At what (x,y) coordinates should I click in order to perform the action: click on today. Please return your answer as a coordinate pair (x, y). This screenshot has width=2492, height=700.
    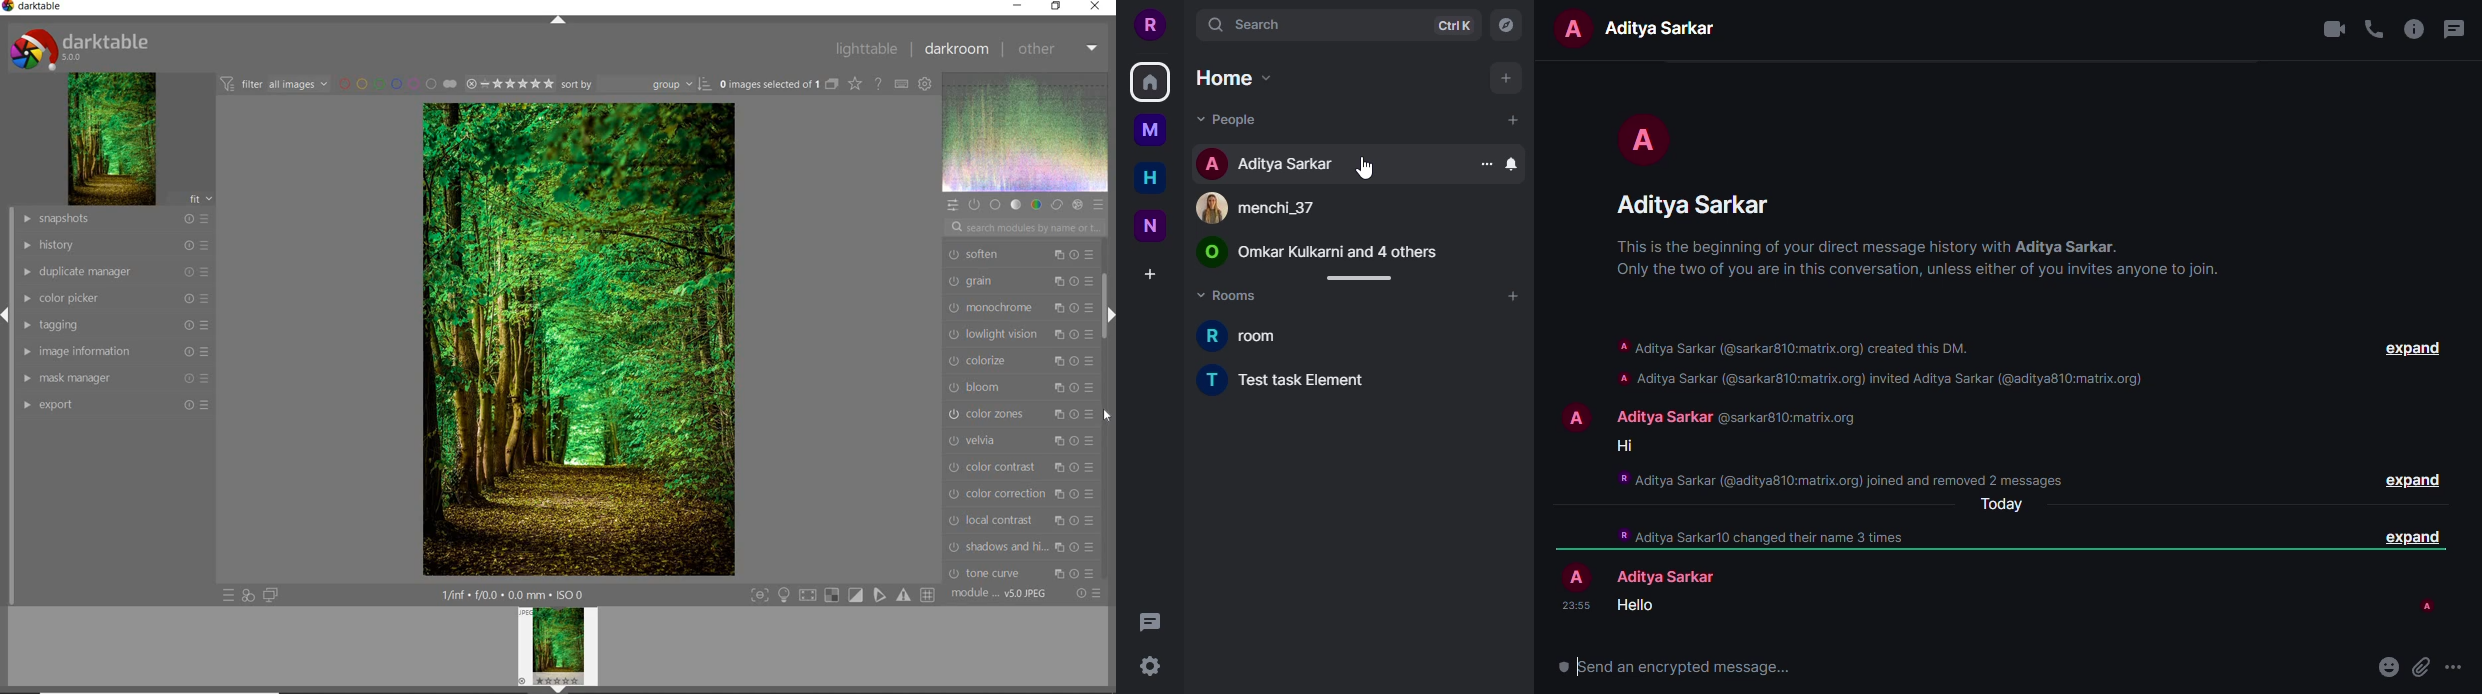
    Looking at the image, I should click on (2004, 505).